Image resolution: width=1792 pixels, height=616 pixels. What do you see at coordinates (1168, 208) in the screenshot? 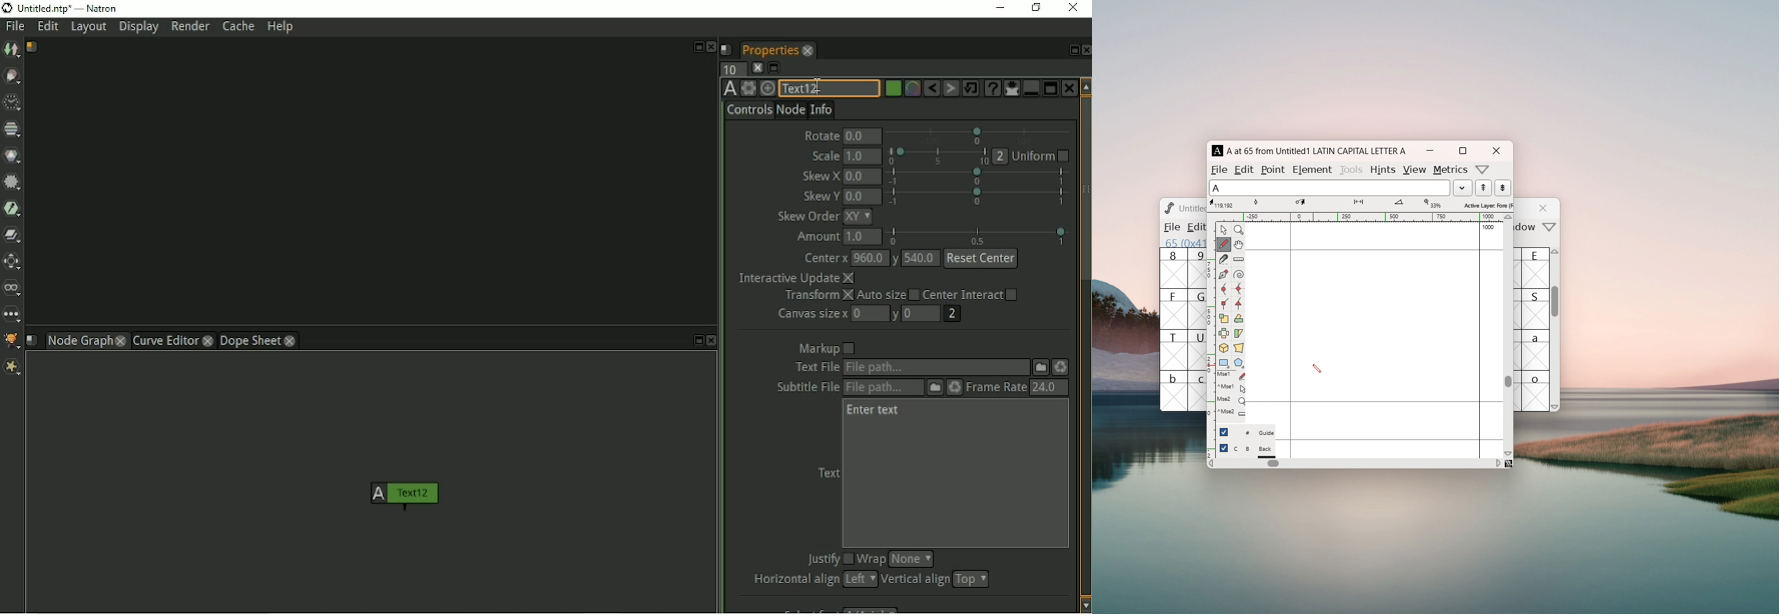
I see `logo` at bounding box center [1168, 208].